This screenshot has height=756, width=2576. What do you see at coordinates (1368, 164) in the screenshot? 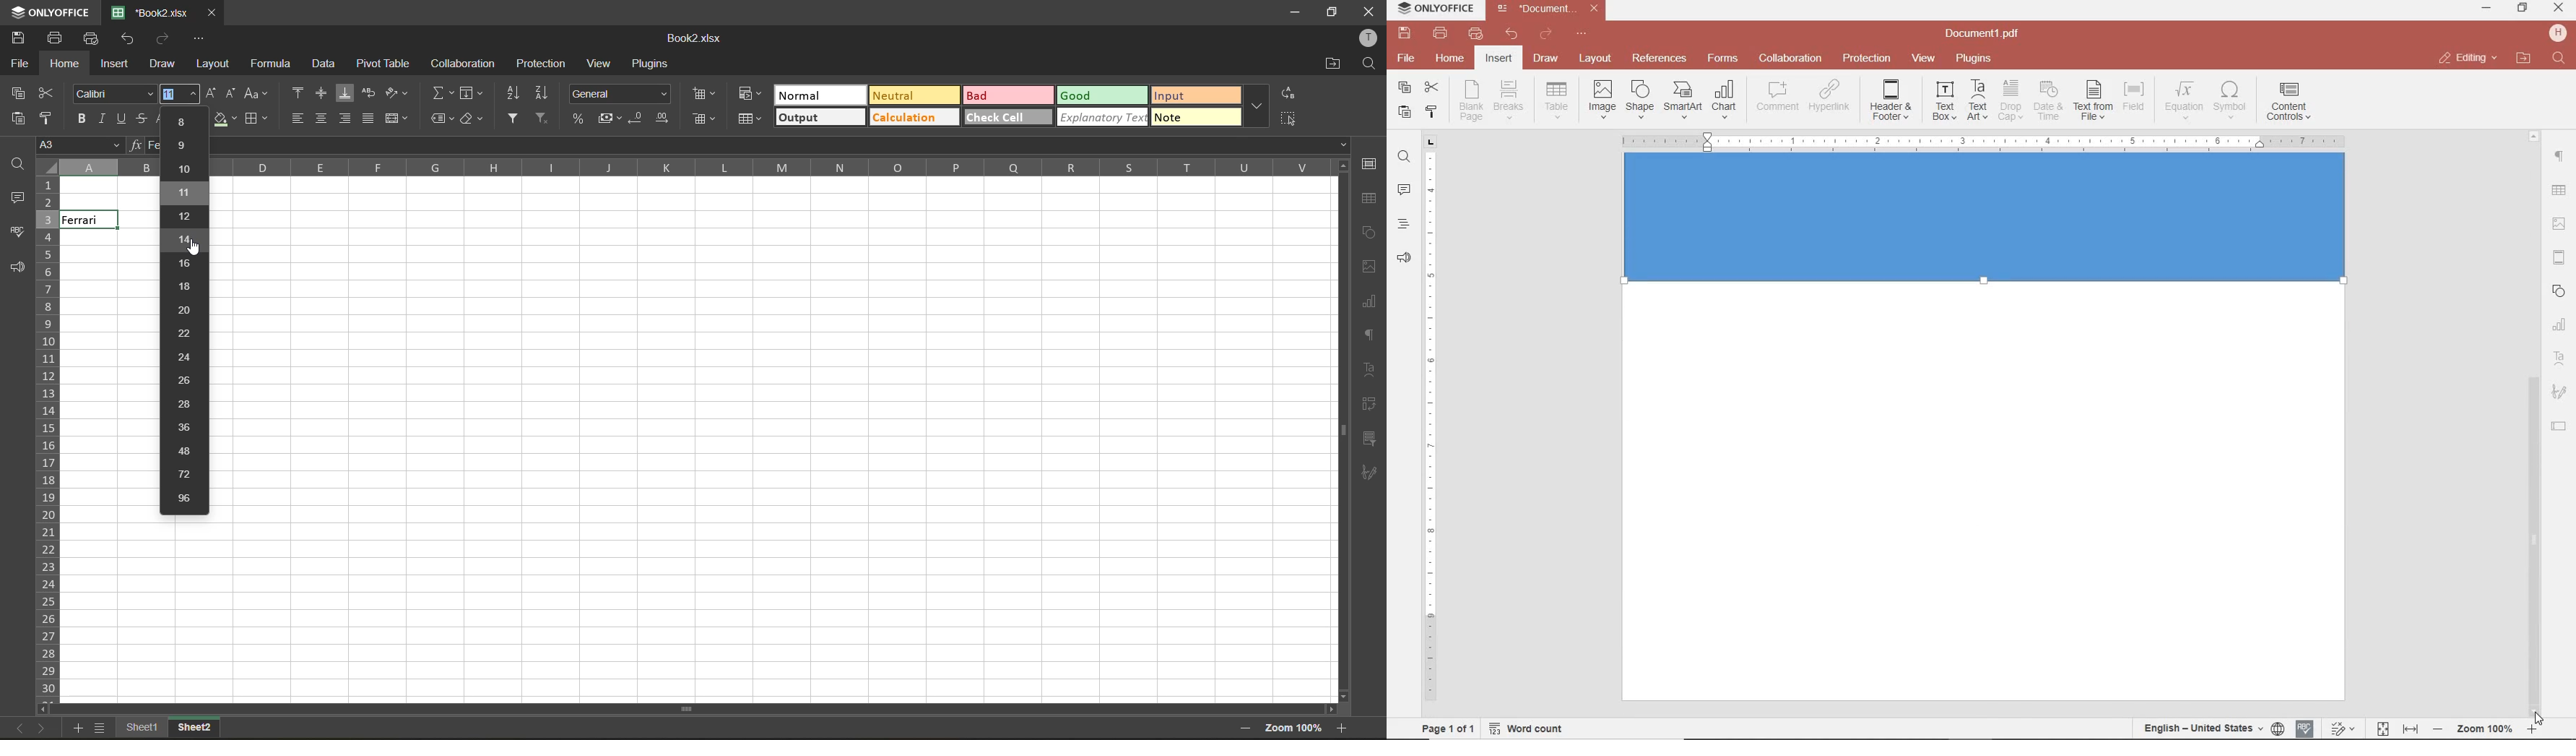
I see `cell settings` at bounding box center [1368, 164].